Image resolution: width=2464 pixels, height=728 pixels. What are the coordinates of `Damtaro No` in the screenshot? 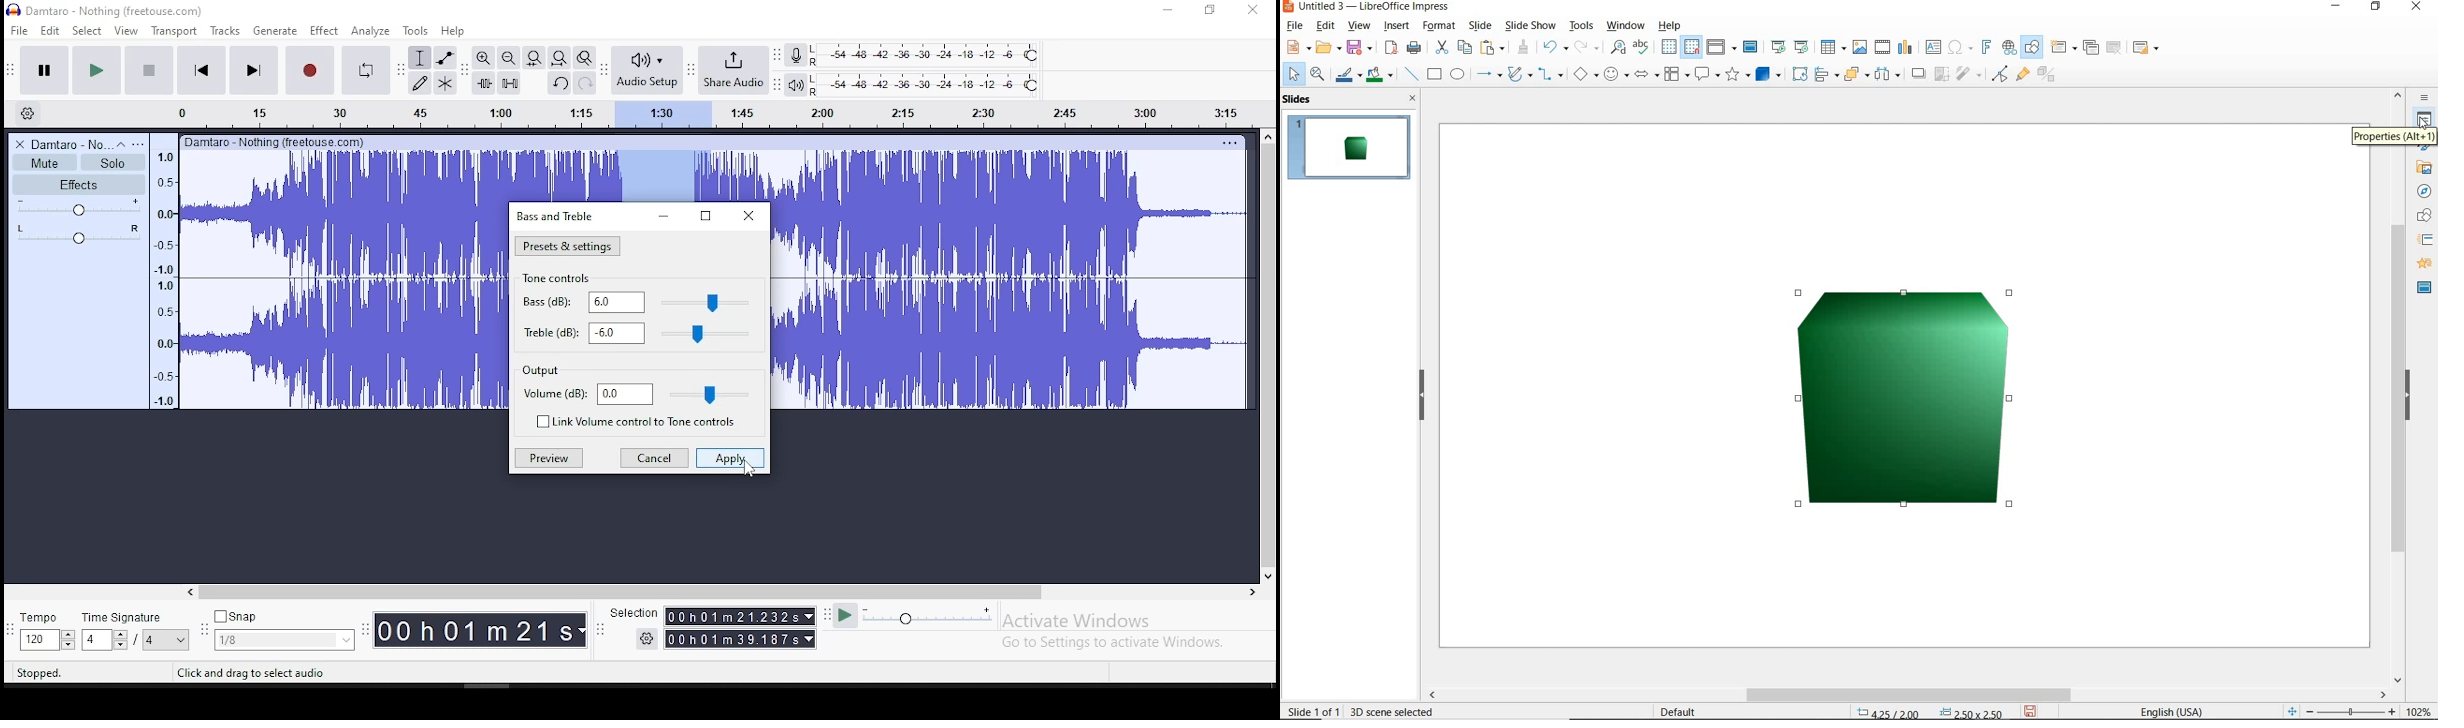 It's located at (70, 144).